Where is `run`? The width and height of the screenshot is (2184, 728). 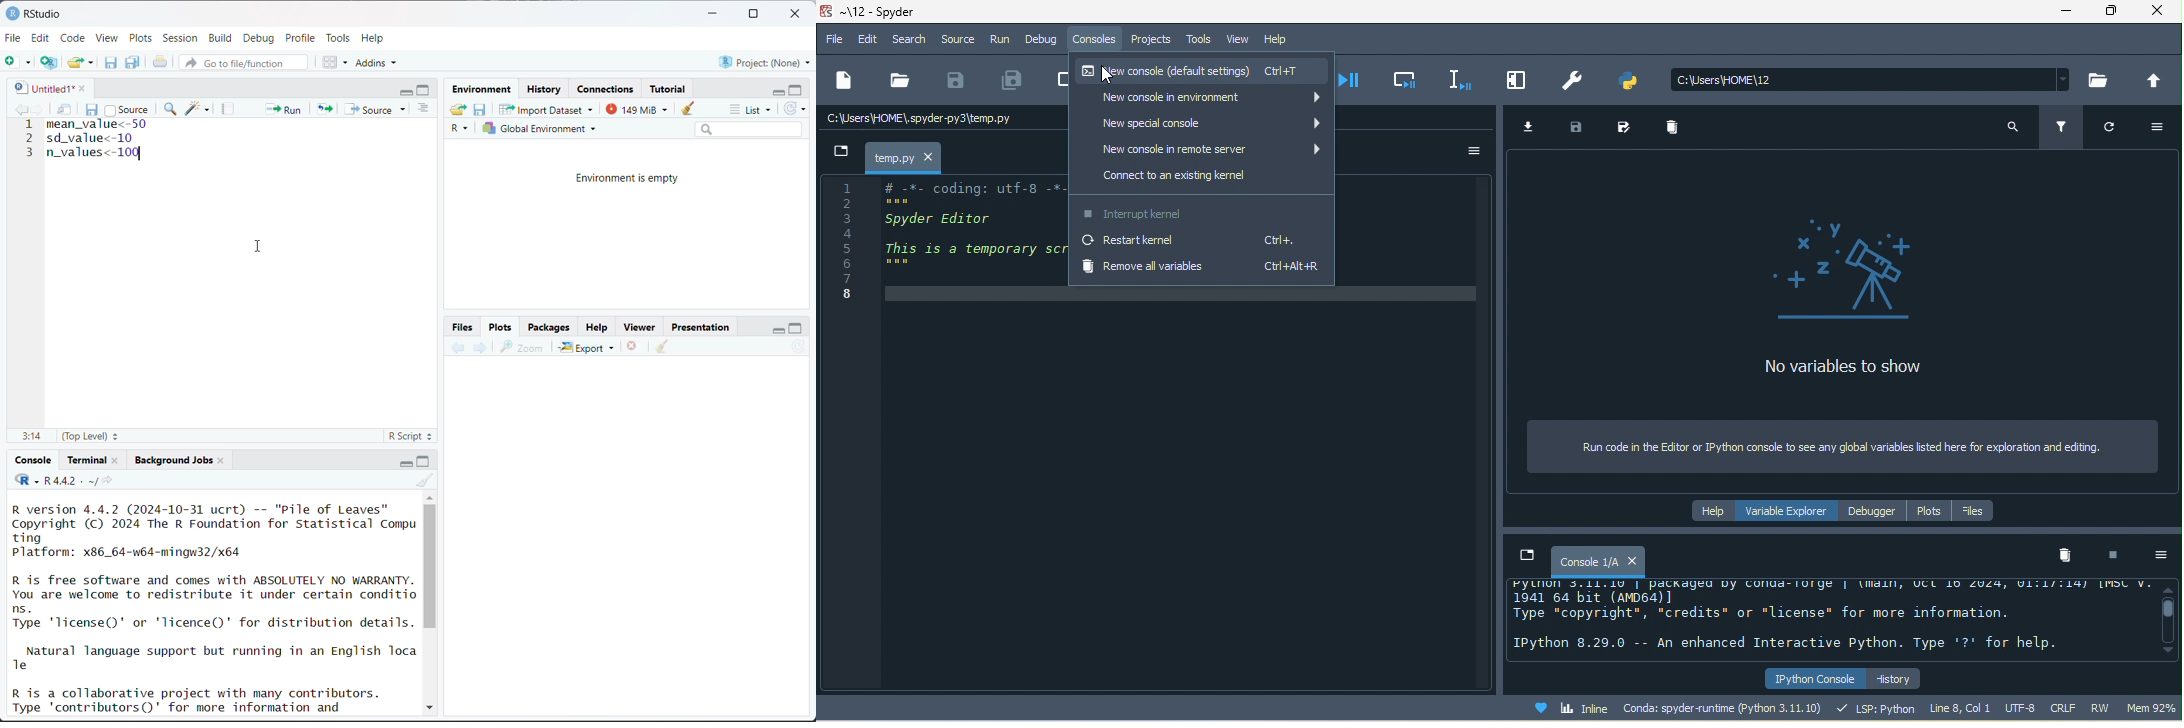 run is located at coordinates (1001, 41).